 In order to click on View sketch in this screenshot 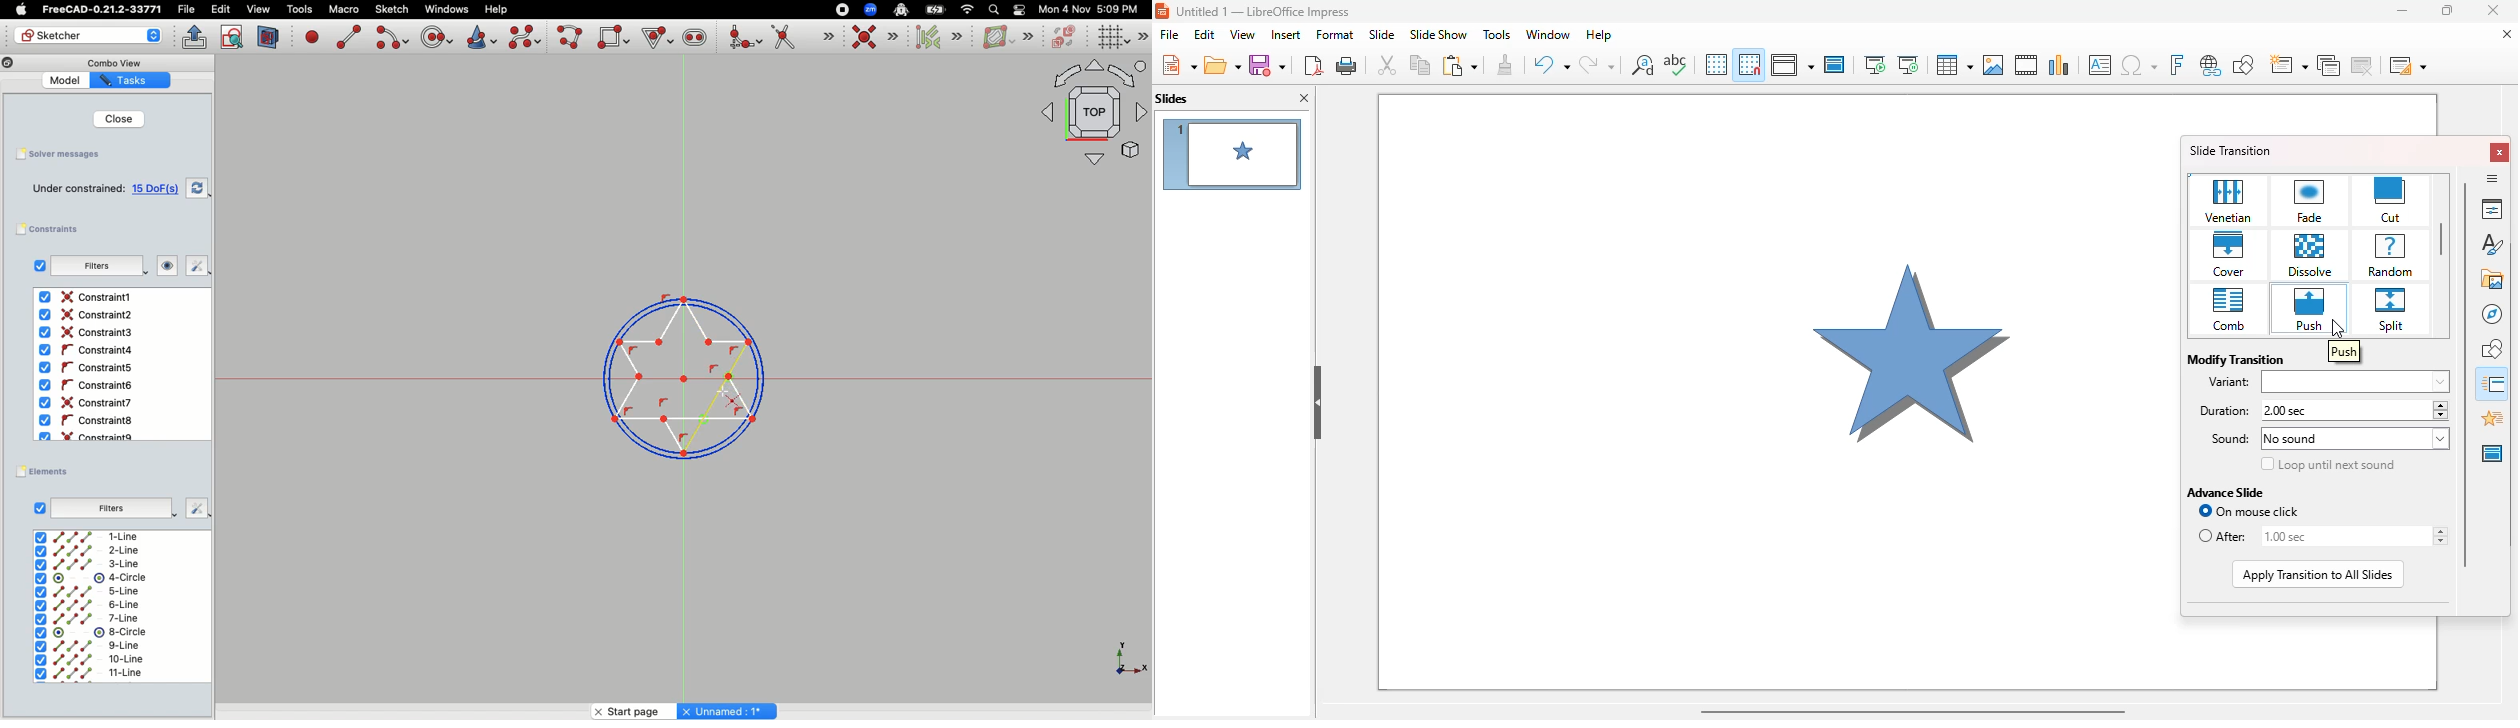, I will do `click(233, 38)`.